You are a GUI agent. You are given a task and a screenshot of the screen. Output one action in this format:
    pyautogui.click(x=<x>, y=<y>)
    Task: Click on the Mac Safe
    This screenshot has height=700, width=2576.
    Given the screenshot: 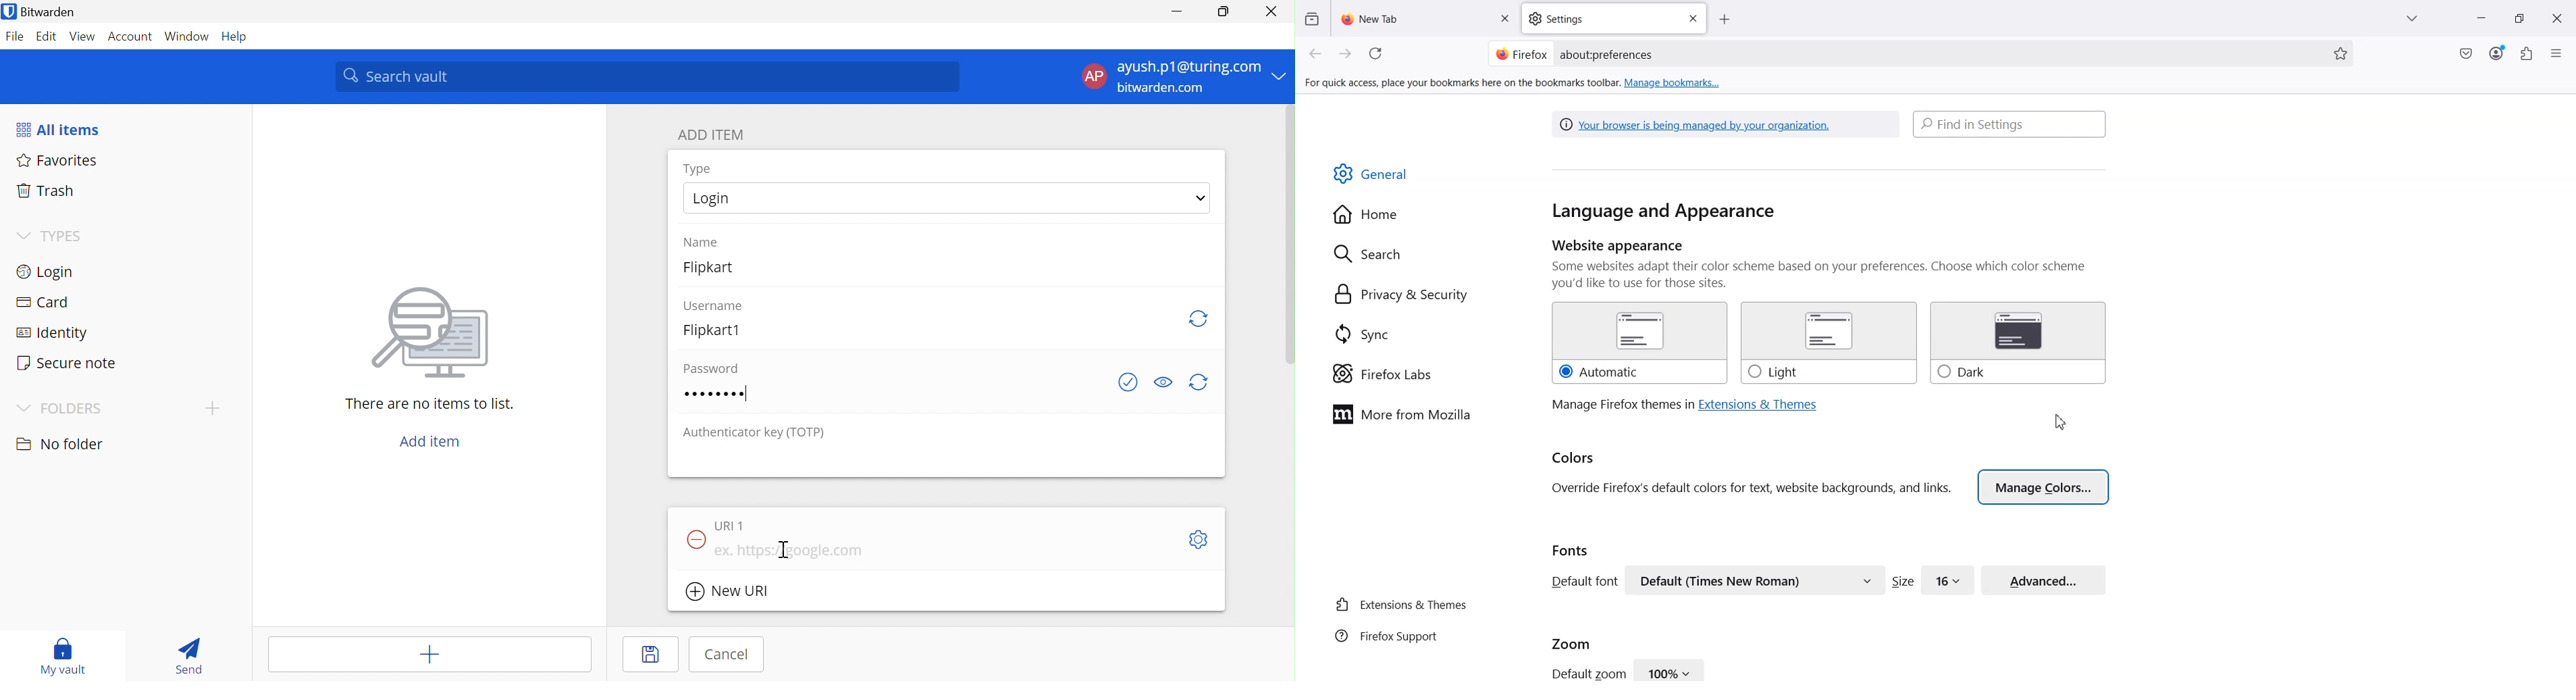 What is the action you would take?
    pyautogui.click(x=2466, y=53)
    